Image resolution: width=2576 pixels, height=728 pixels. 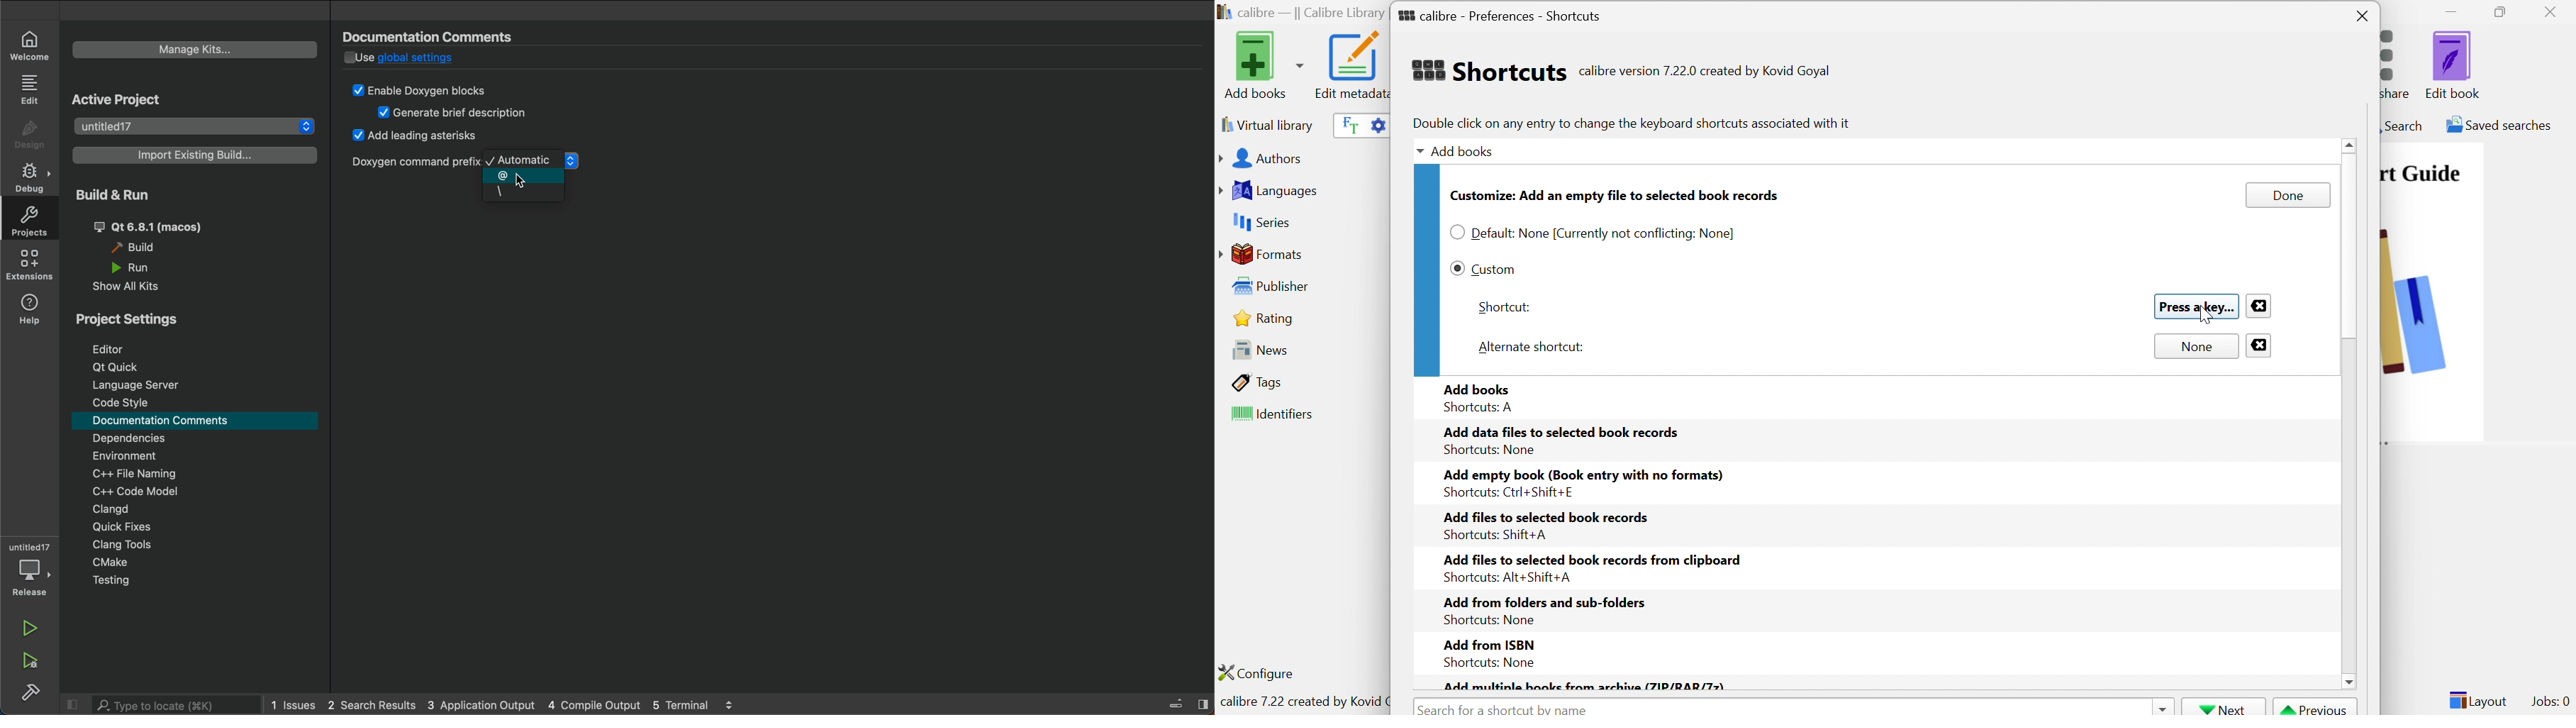 I want to click on Shortcuts: None, so click(x=1485, y=662).